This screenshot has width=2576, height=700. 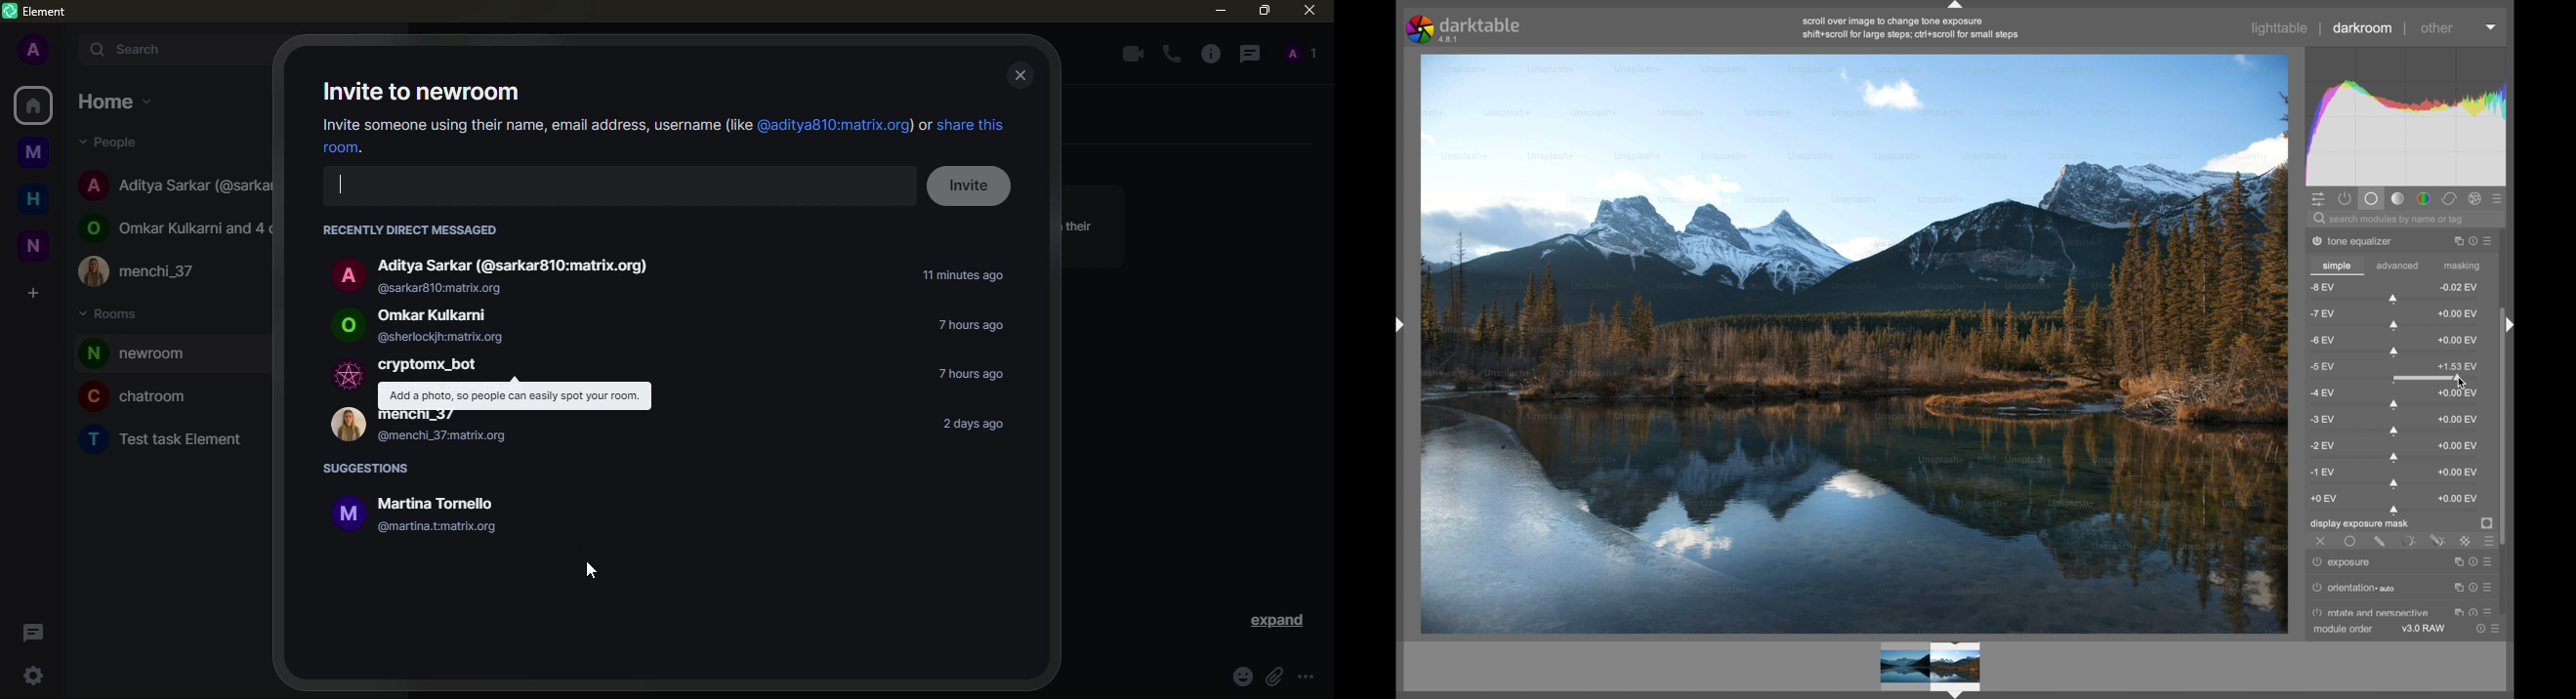 I want to click on presets, so click(x=2500, y=629).